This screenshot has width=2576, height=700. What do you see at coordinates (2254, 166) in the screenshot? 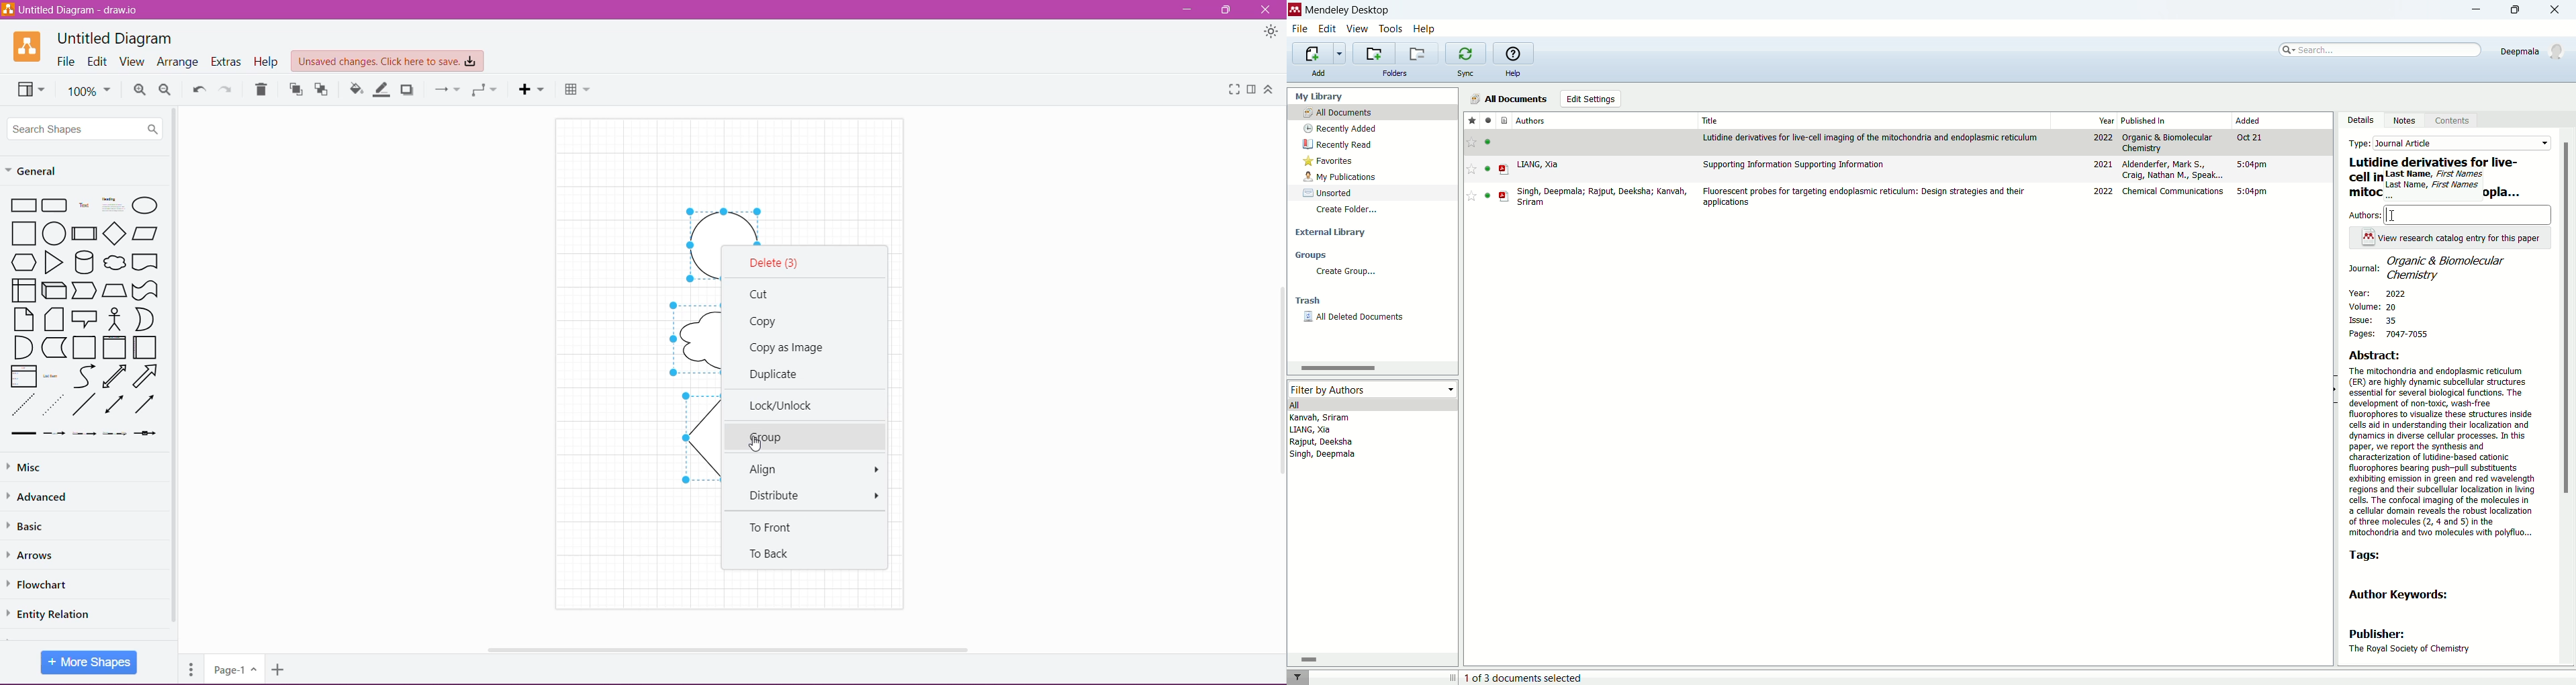
I see `5:04pm` at bounding box center [2254, 166].